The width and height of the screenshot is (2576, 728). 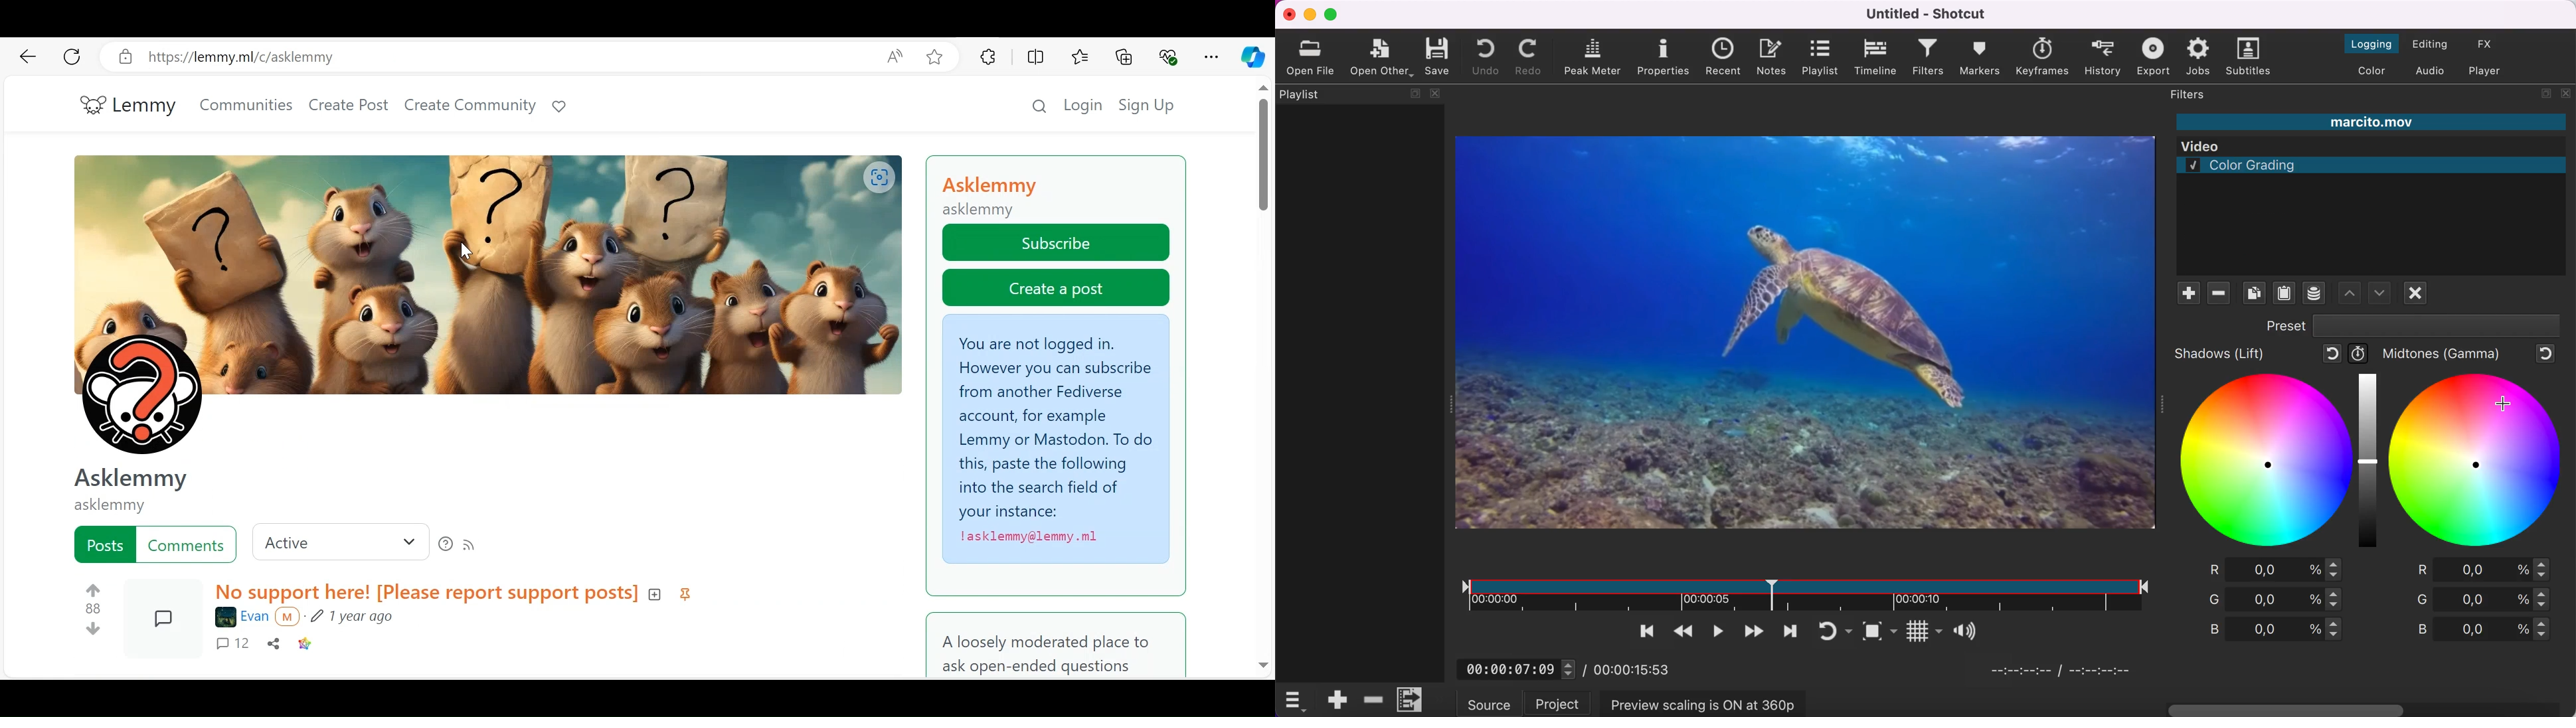 What do you see at coordinates (1788, 631) in the screenshot?
I see `skip to next point` at bounding box center [1788, 631].